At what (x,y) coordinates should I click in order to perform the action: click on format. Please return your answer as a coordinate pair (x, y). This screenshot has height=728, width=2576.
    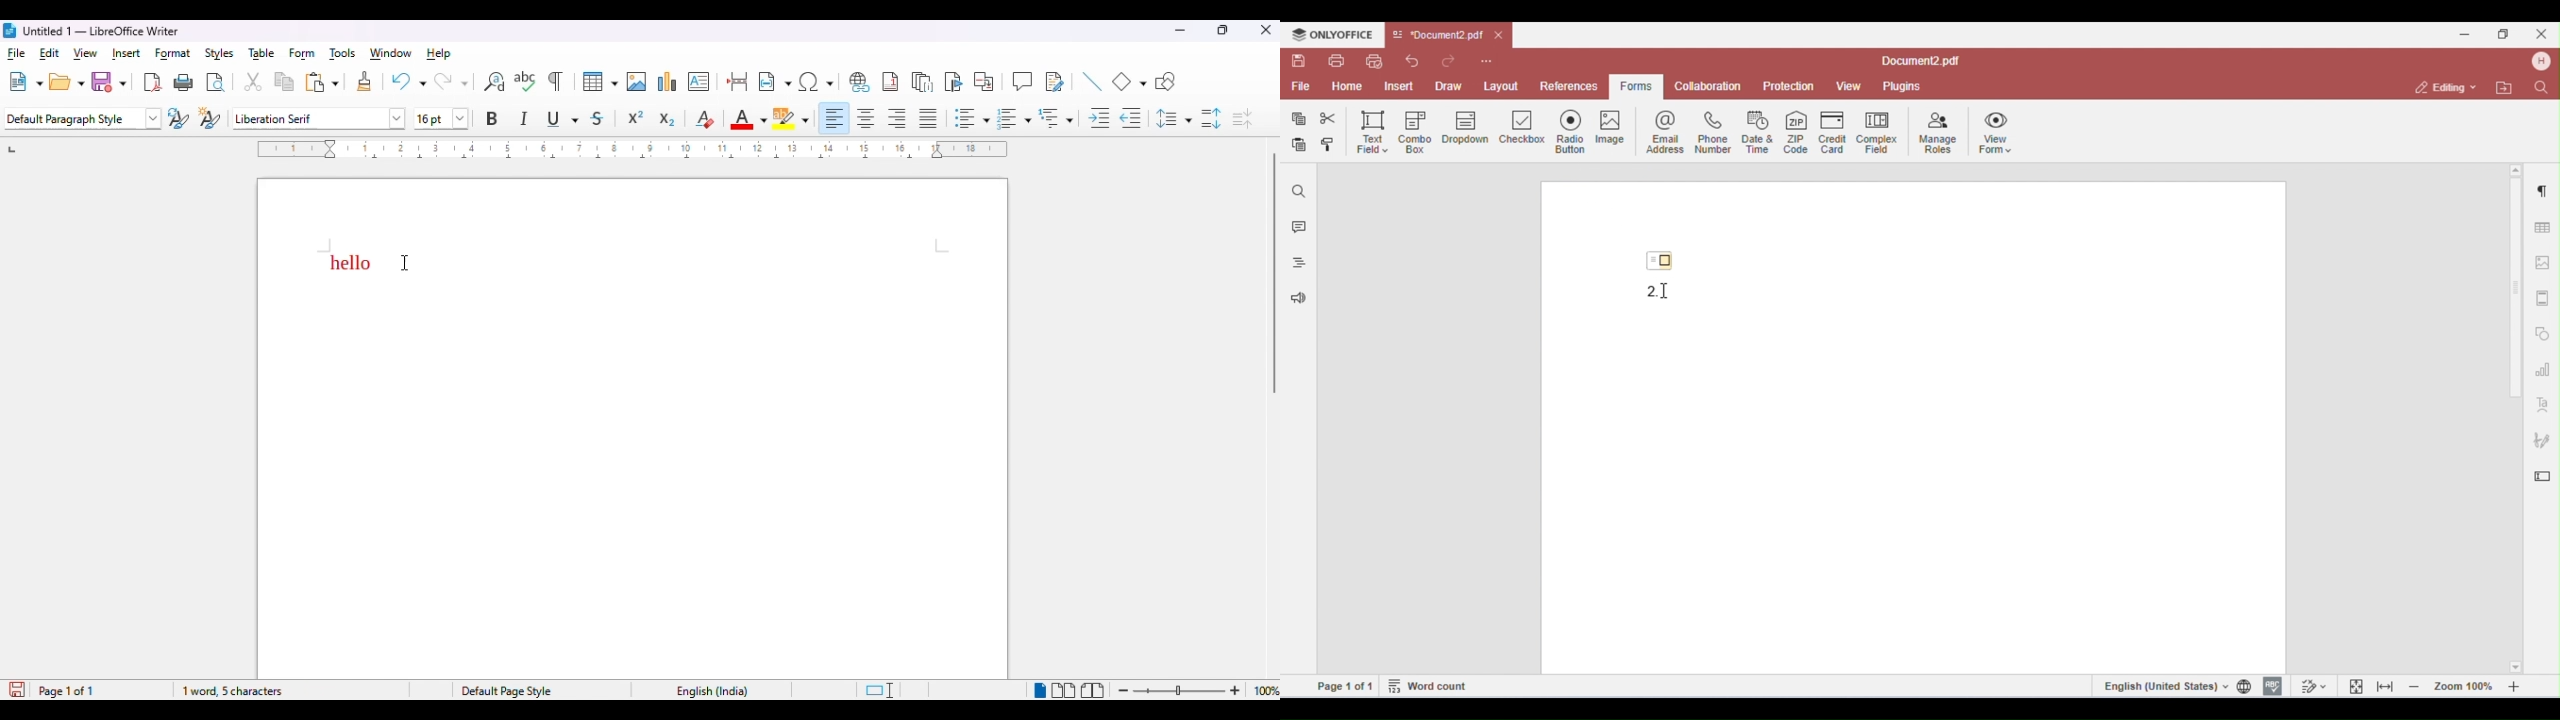
    Looking at the image, I should click on (172, 54).